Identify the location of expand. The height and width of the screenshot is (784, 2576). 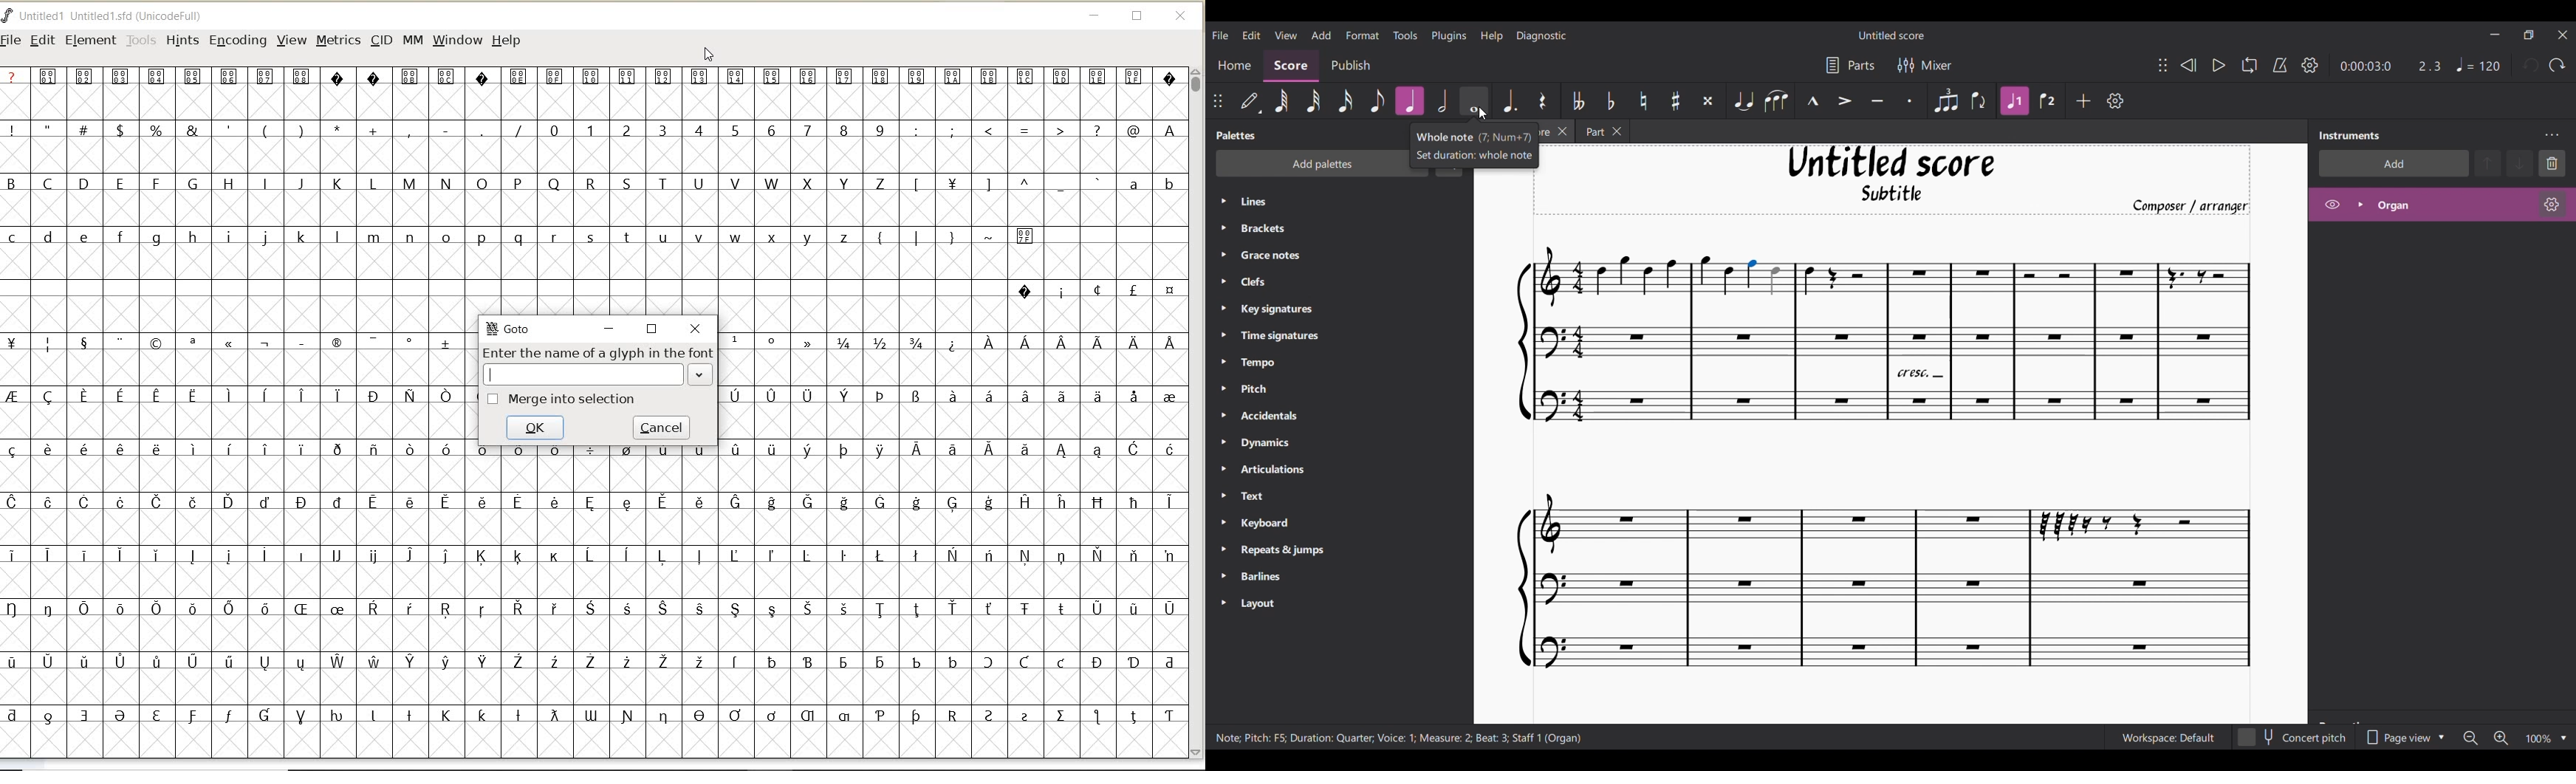
(700, 374).